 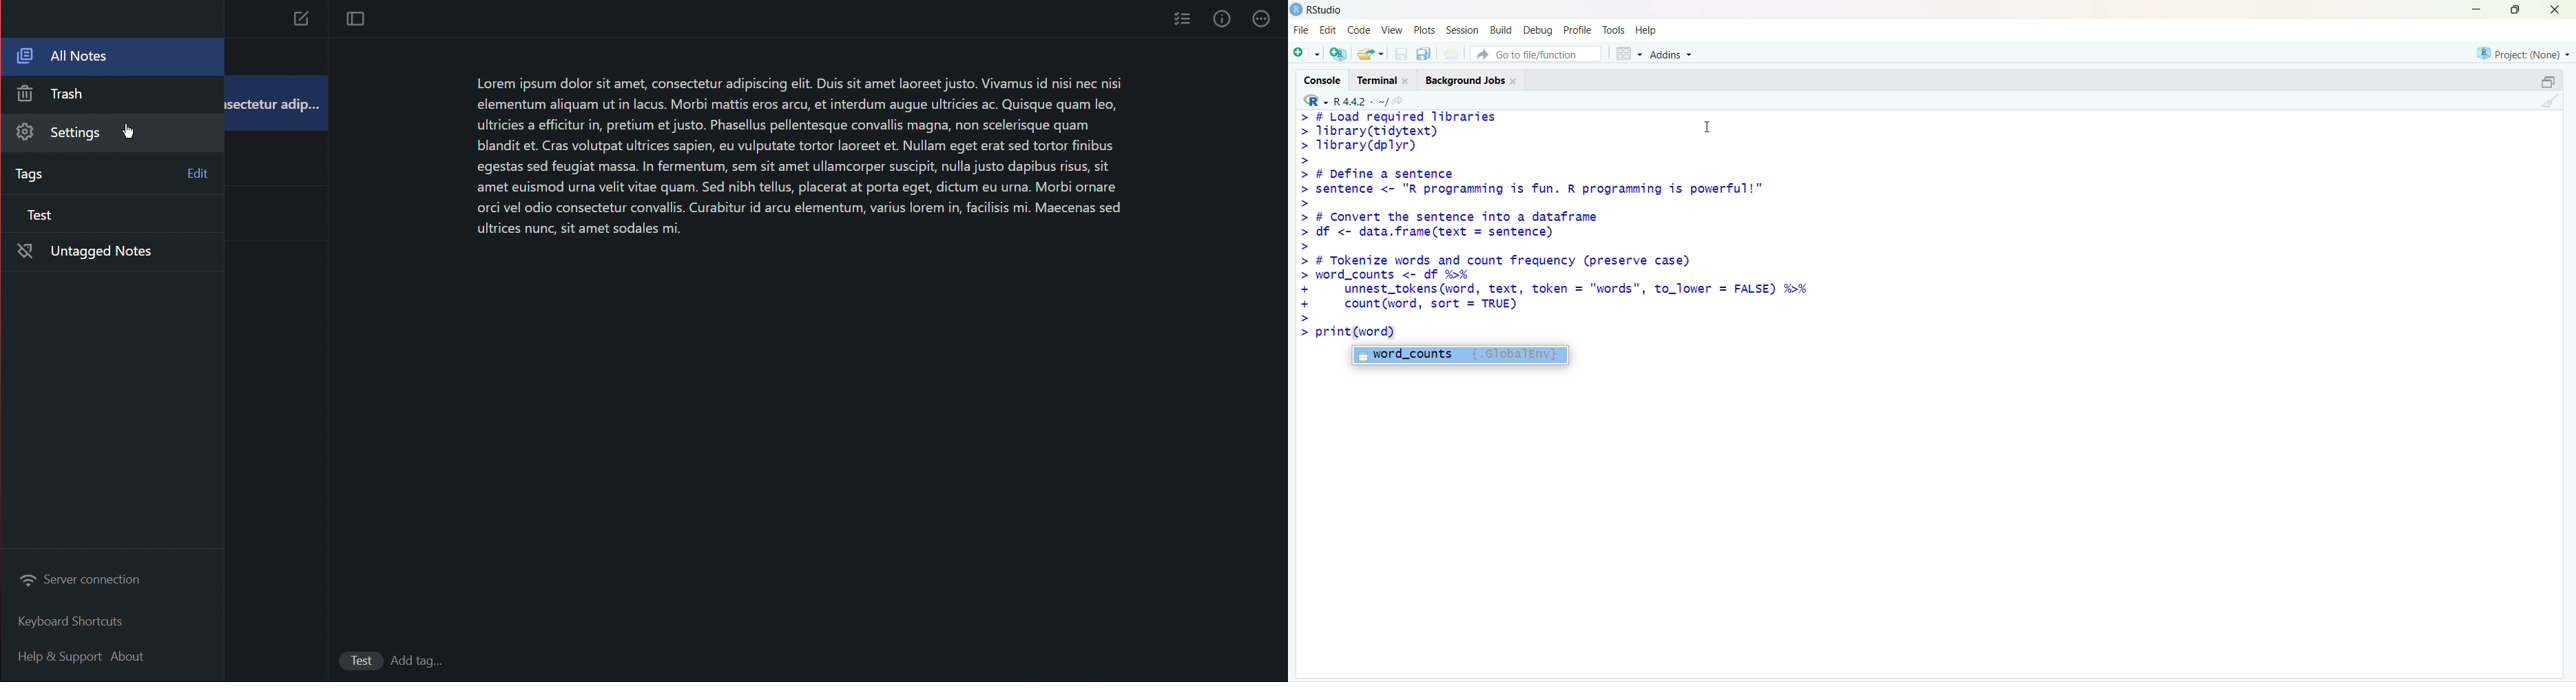 What do you see at coordinates (2550, 81) in the screenshot?
I see `collapse` at bounding box center [2550, 81].